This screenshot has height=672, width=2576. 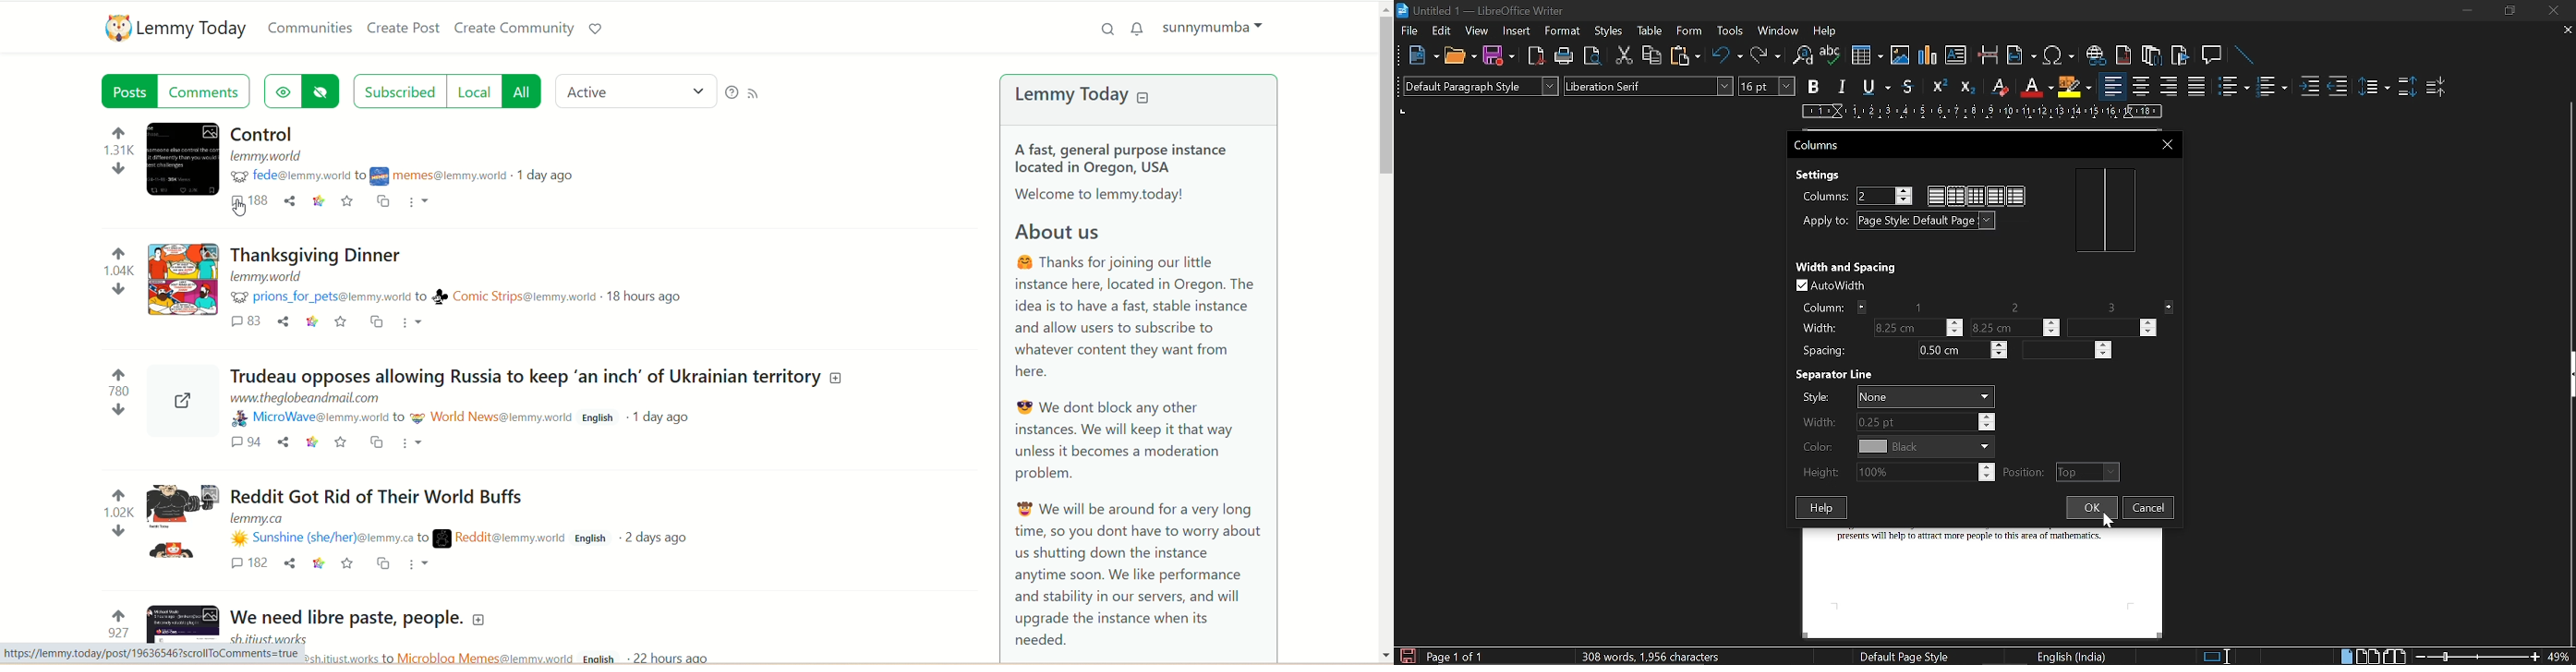 What do you see at coordinates (2075, 87) in the screenshot?
I see `Highlights` at bounding box center [2075, 87].